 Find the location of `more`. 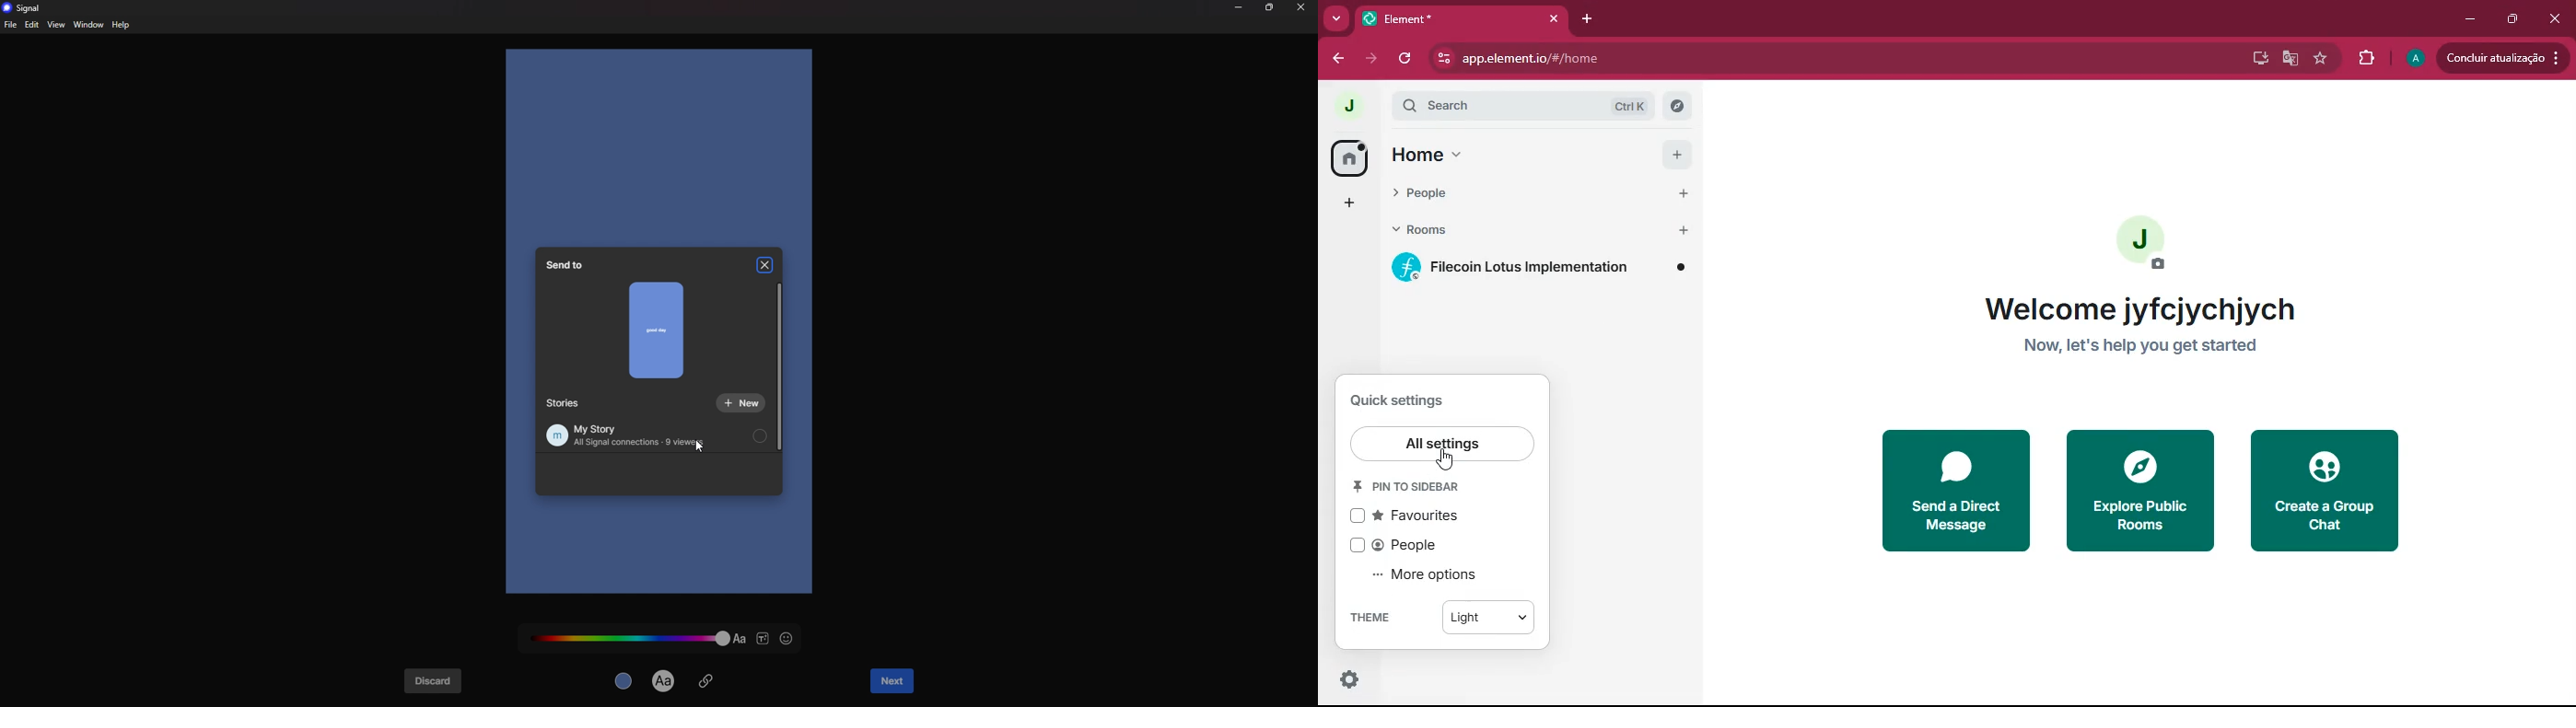

more is located at coordinates (1333, 19).